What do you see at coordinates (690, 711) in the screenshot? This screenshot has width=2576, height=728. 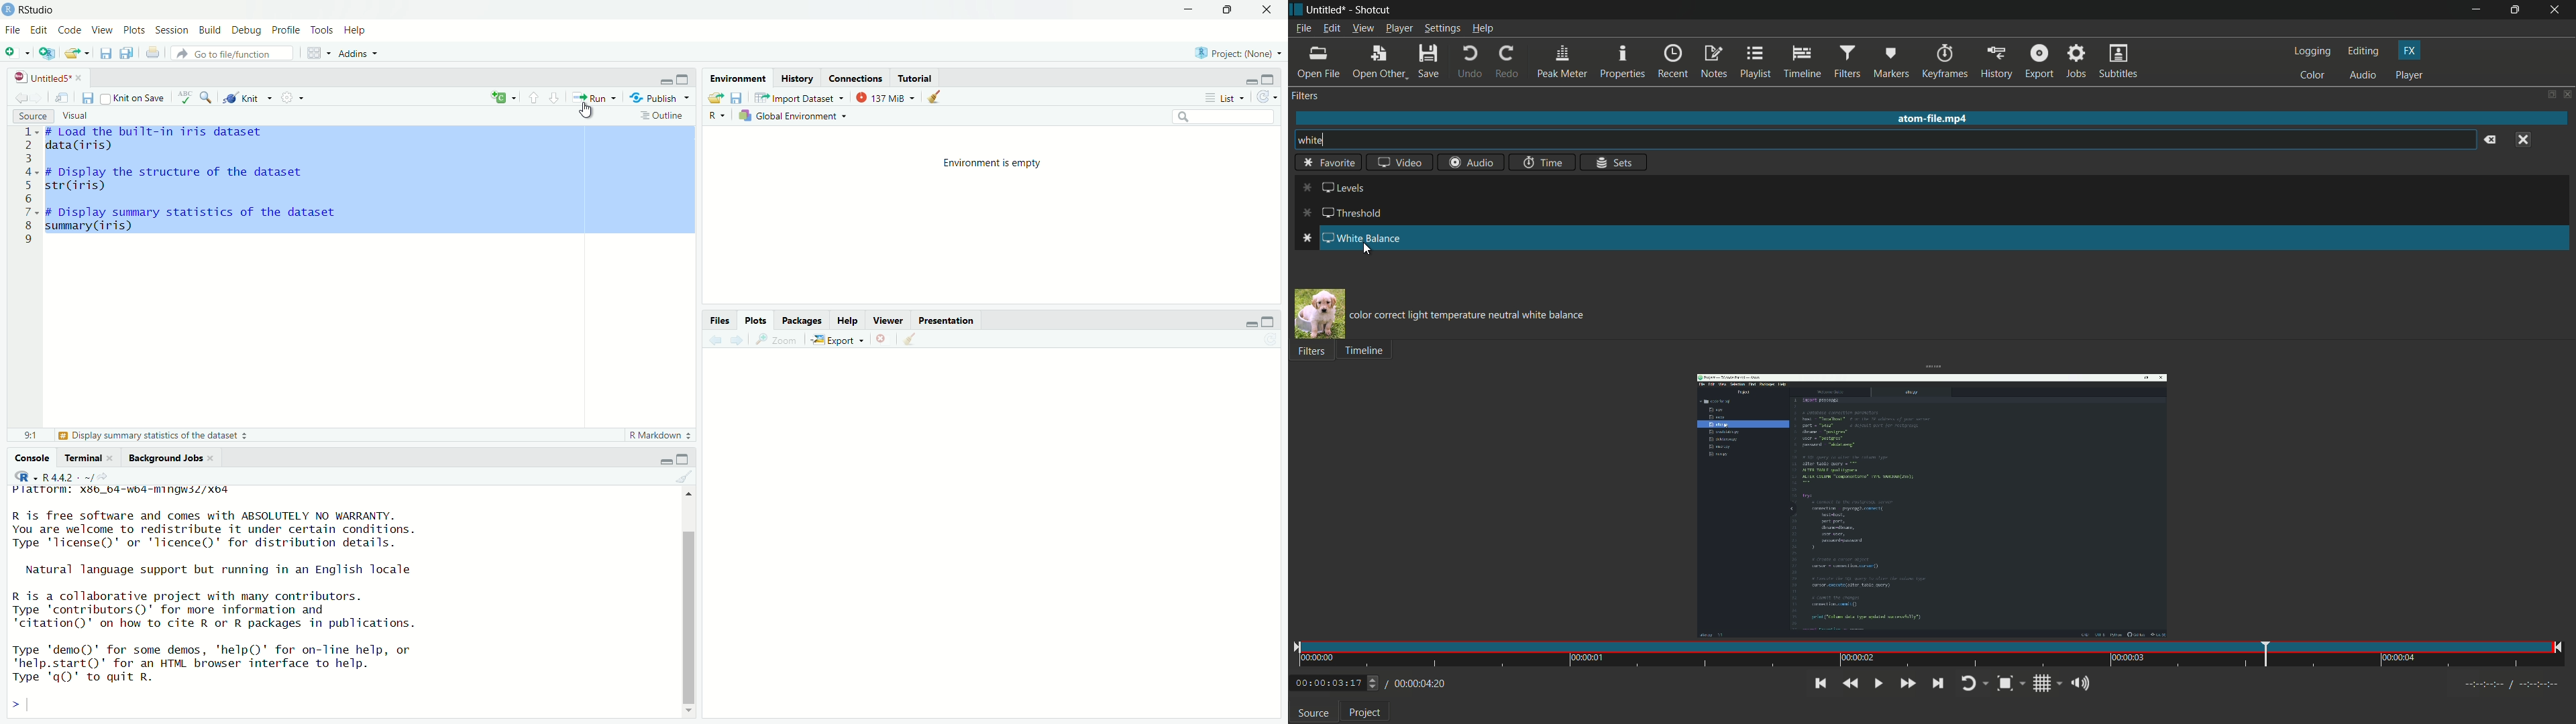 I see `Scroll down` at bounding box center [690, 711].